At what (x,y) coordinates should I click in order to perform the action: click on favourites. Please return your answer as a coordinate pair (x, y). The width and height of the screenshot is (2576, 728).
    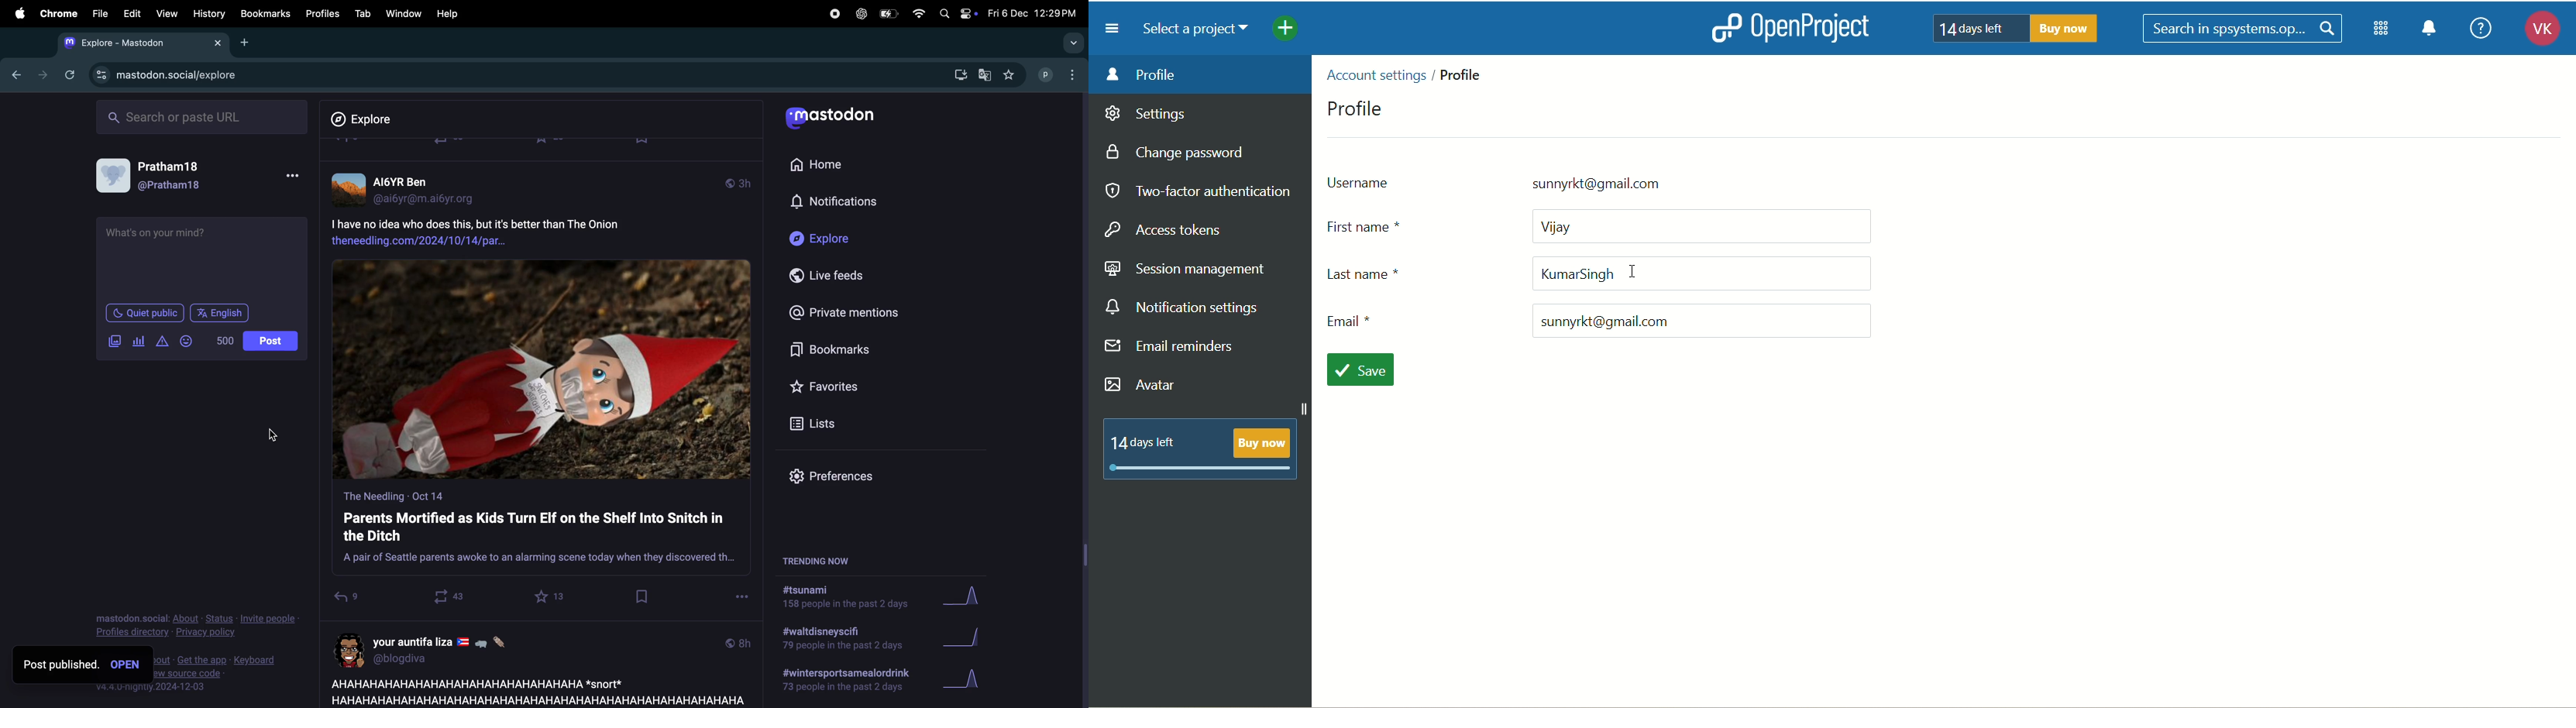
    Looking at the image, I should click on (1009, 75).